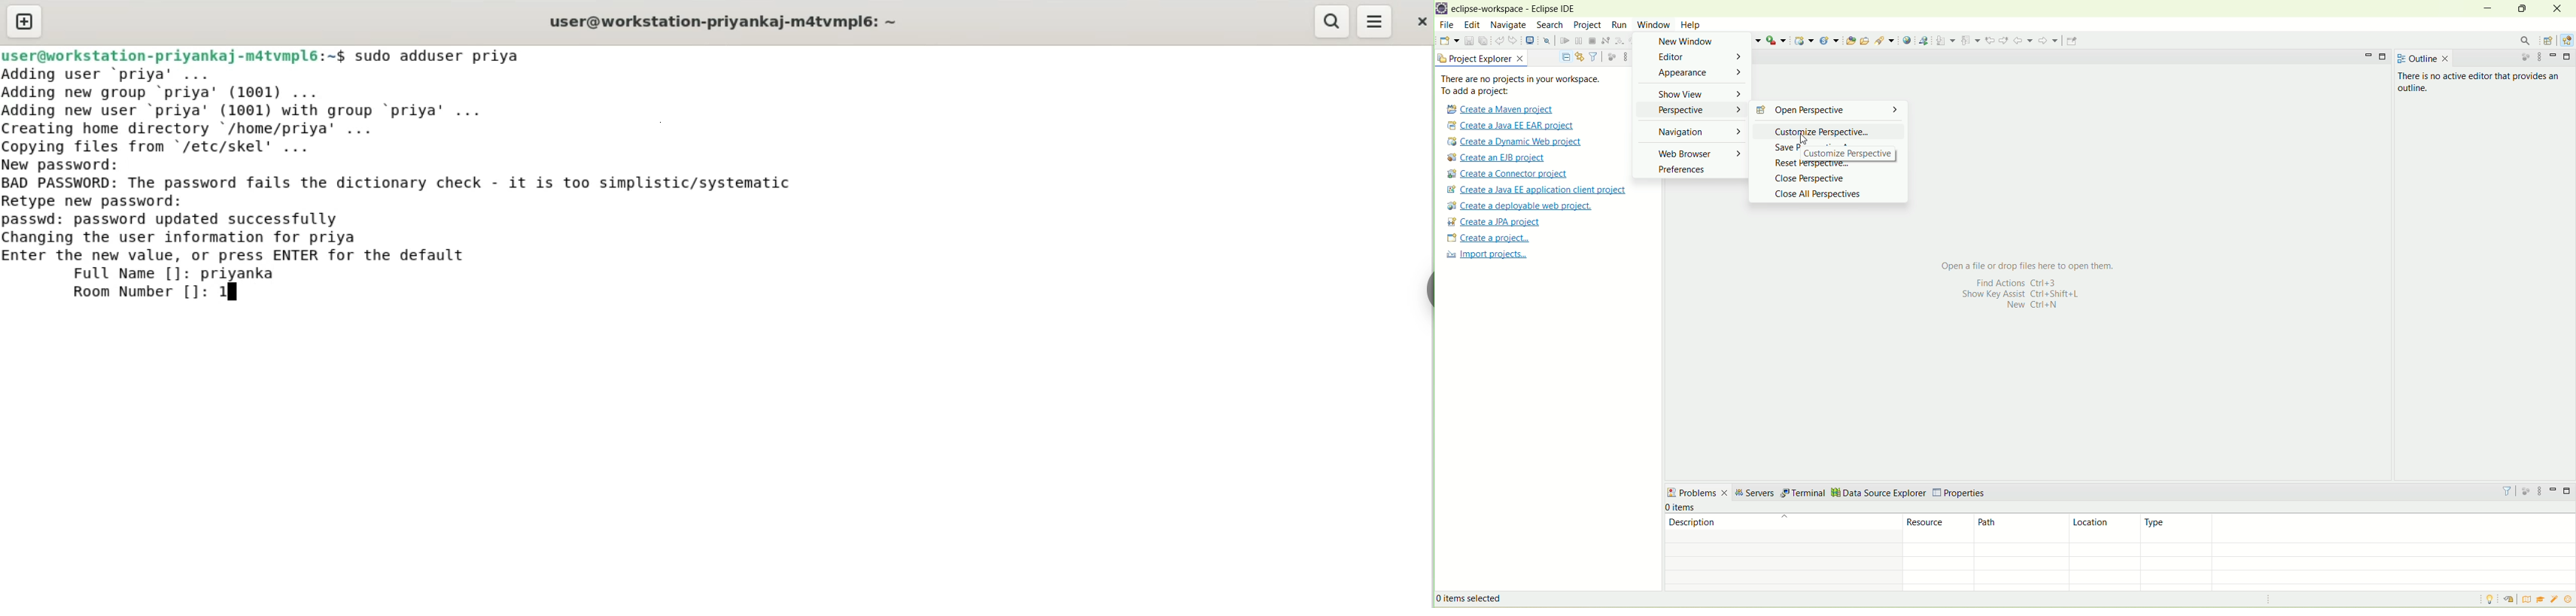 This screenshot has height=616, width=2576. I want to click on restore welcome, so click(2514, 600).